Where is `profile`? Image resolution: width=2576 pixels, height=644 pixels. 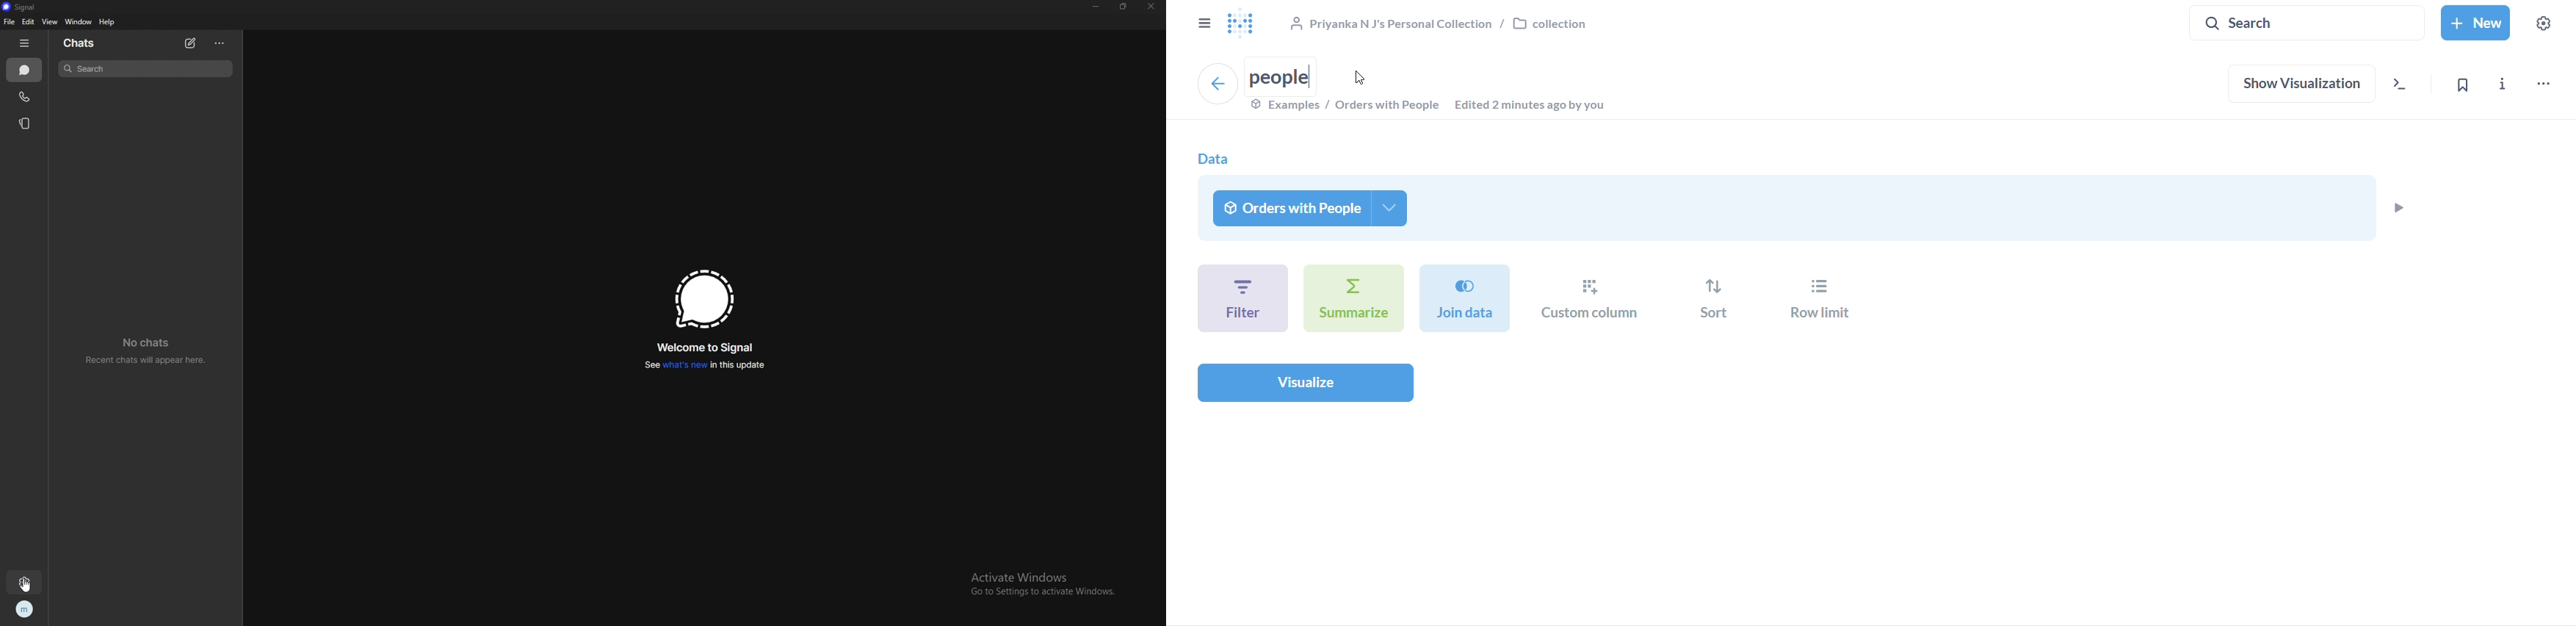
profile is located at coordinates (24, 610).